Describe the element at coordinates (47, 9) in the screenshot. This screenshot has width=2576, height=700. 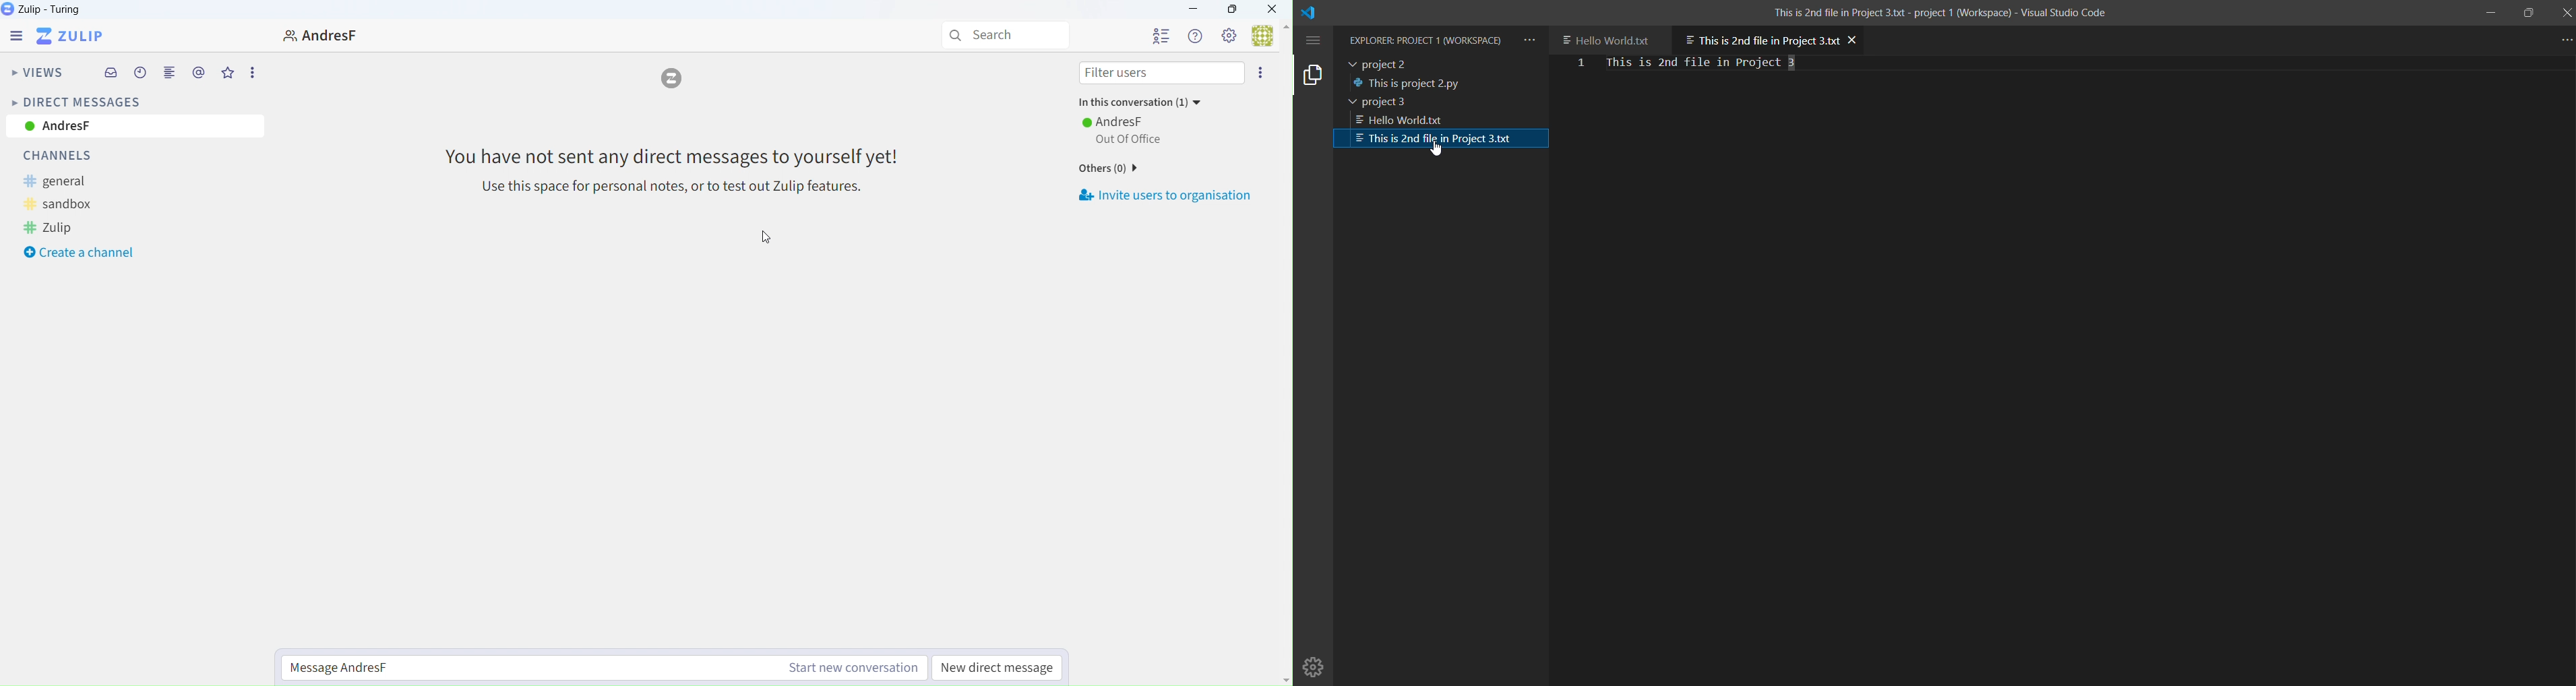
I see `Zulip` at that location.